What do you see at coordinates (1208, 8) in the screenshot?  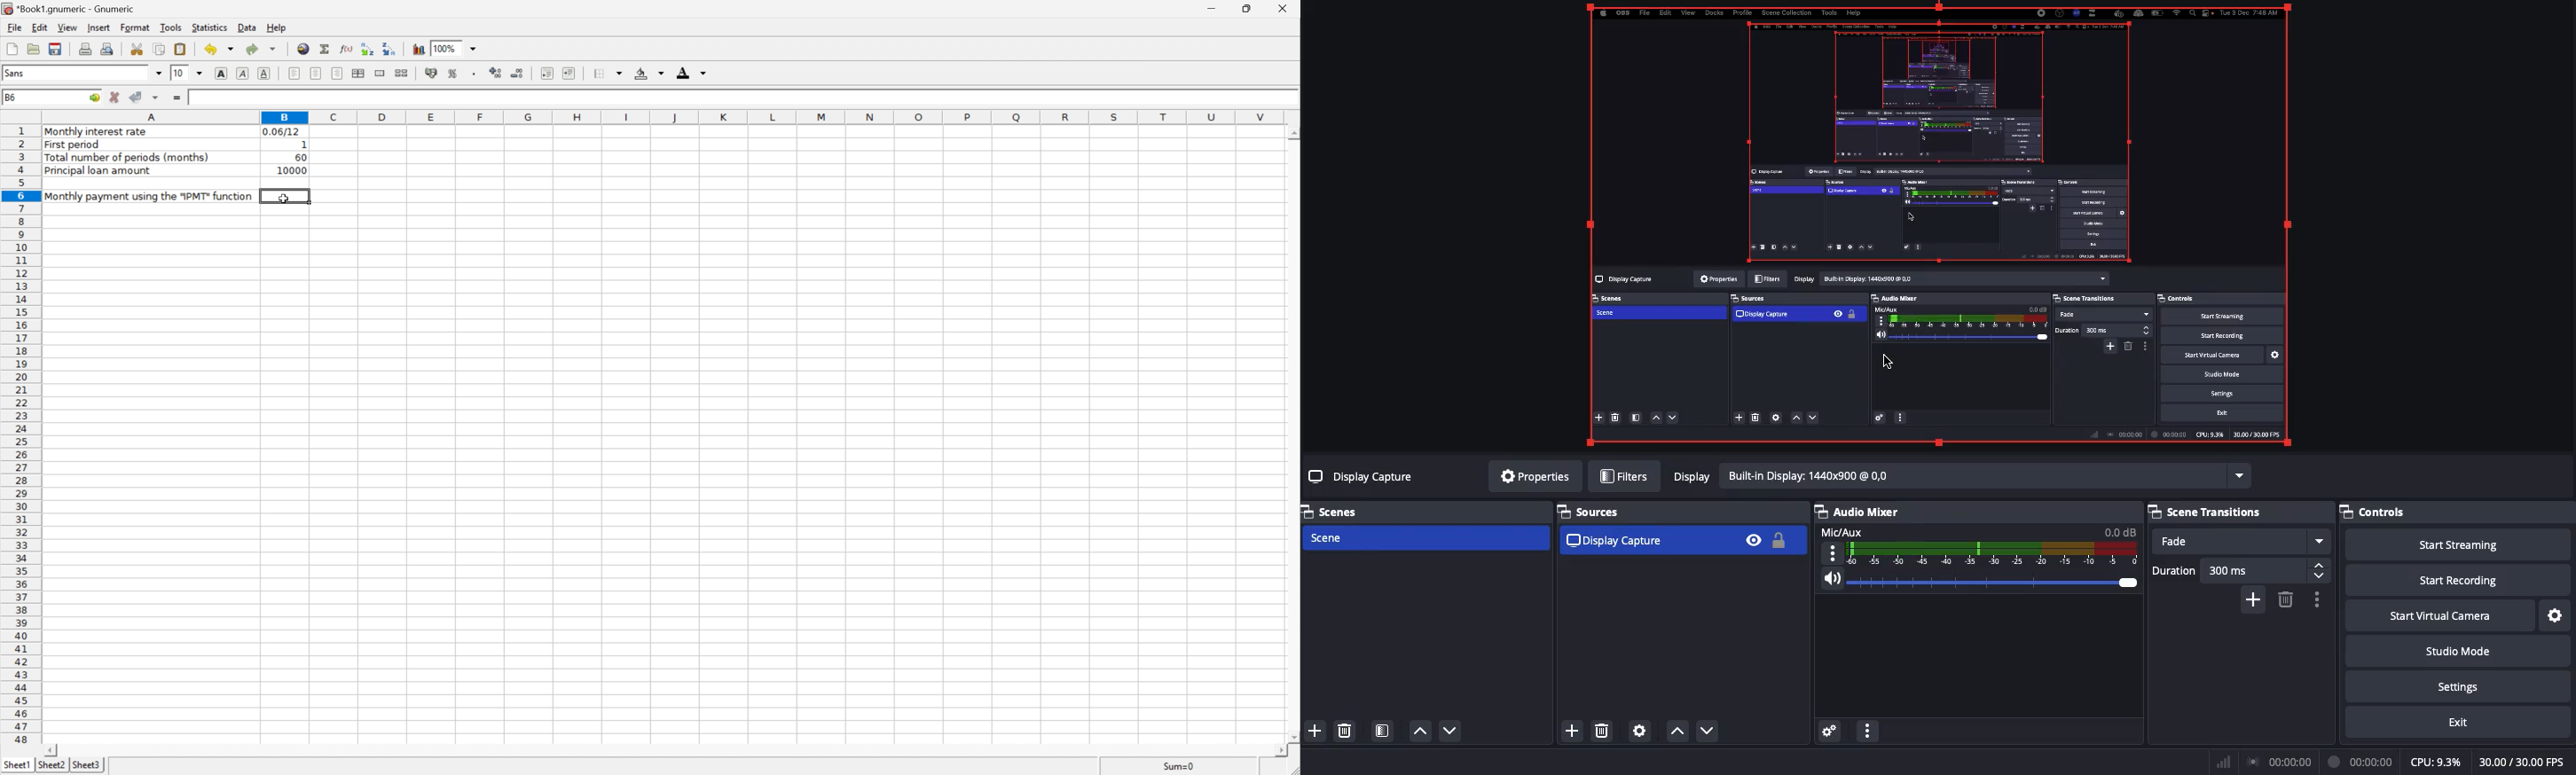 I see `Minimize` at bounding box center [1208, 8].